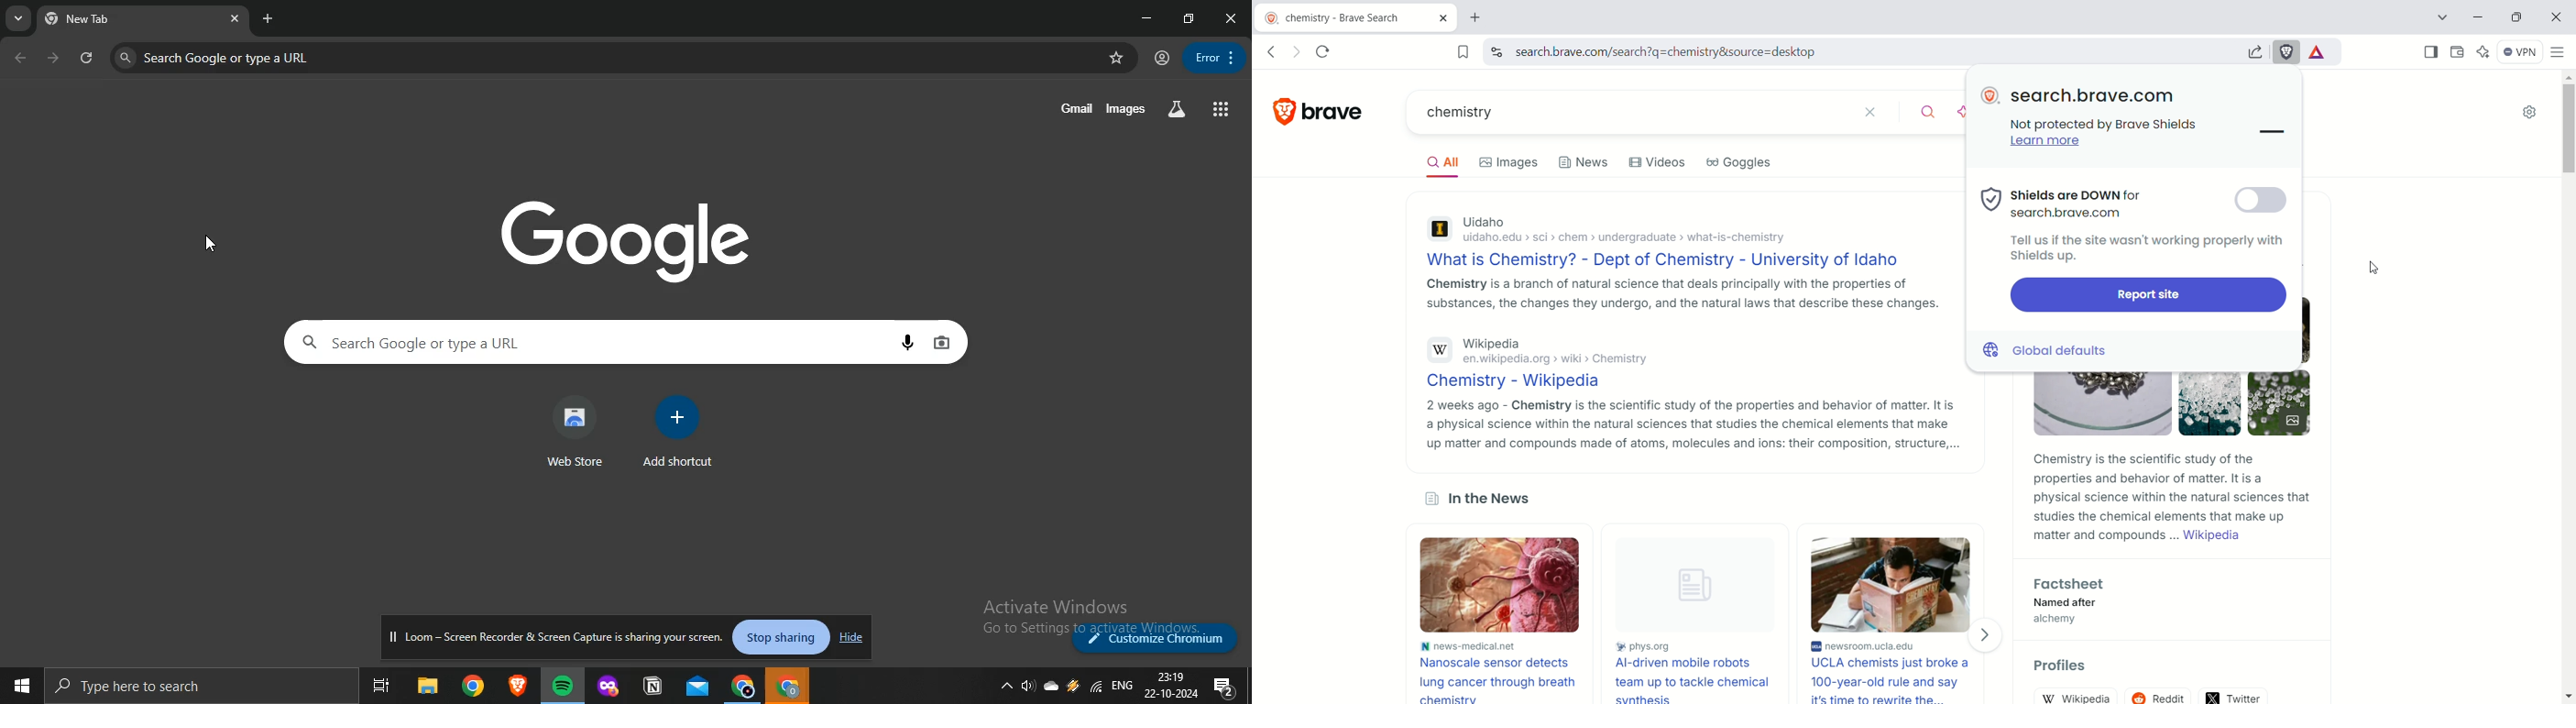  Describe the element at coordinates (1077, 106) in the screenshot. I see `gmail` at that location.